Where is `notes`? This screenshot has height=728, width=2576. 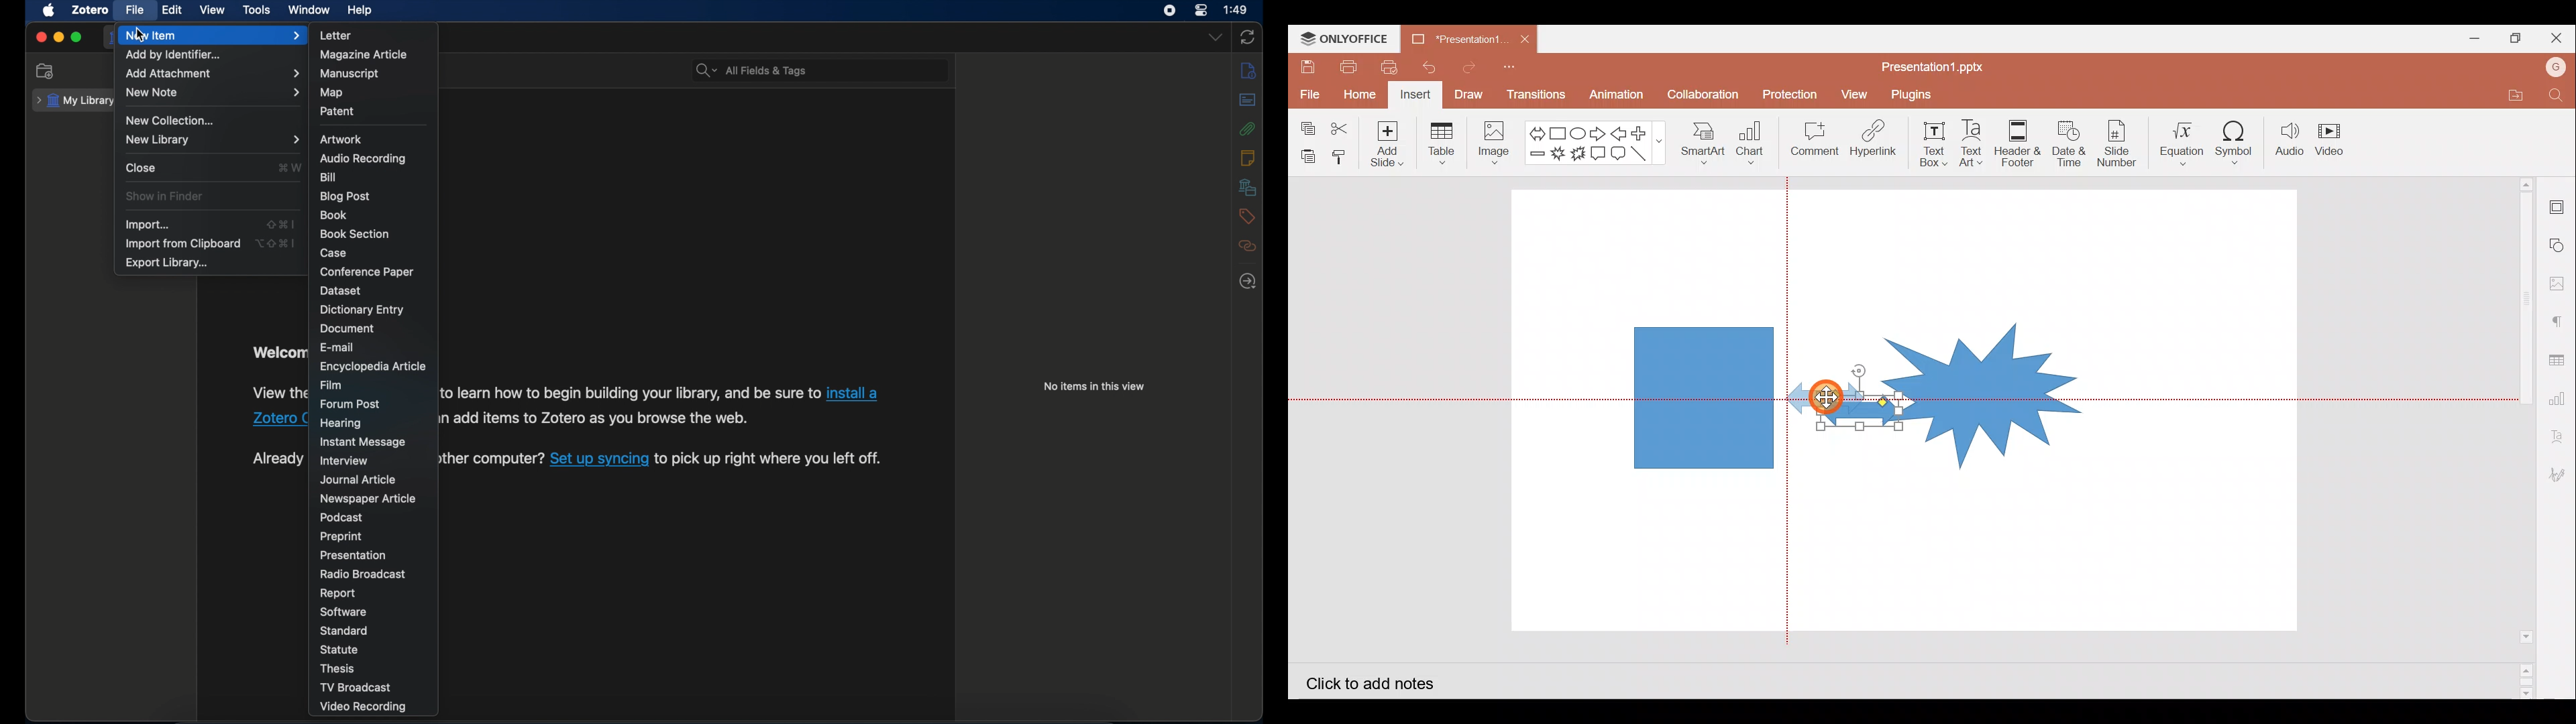
notes is located at coordinates (1250, 158).